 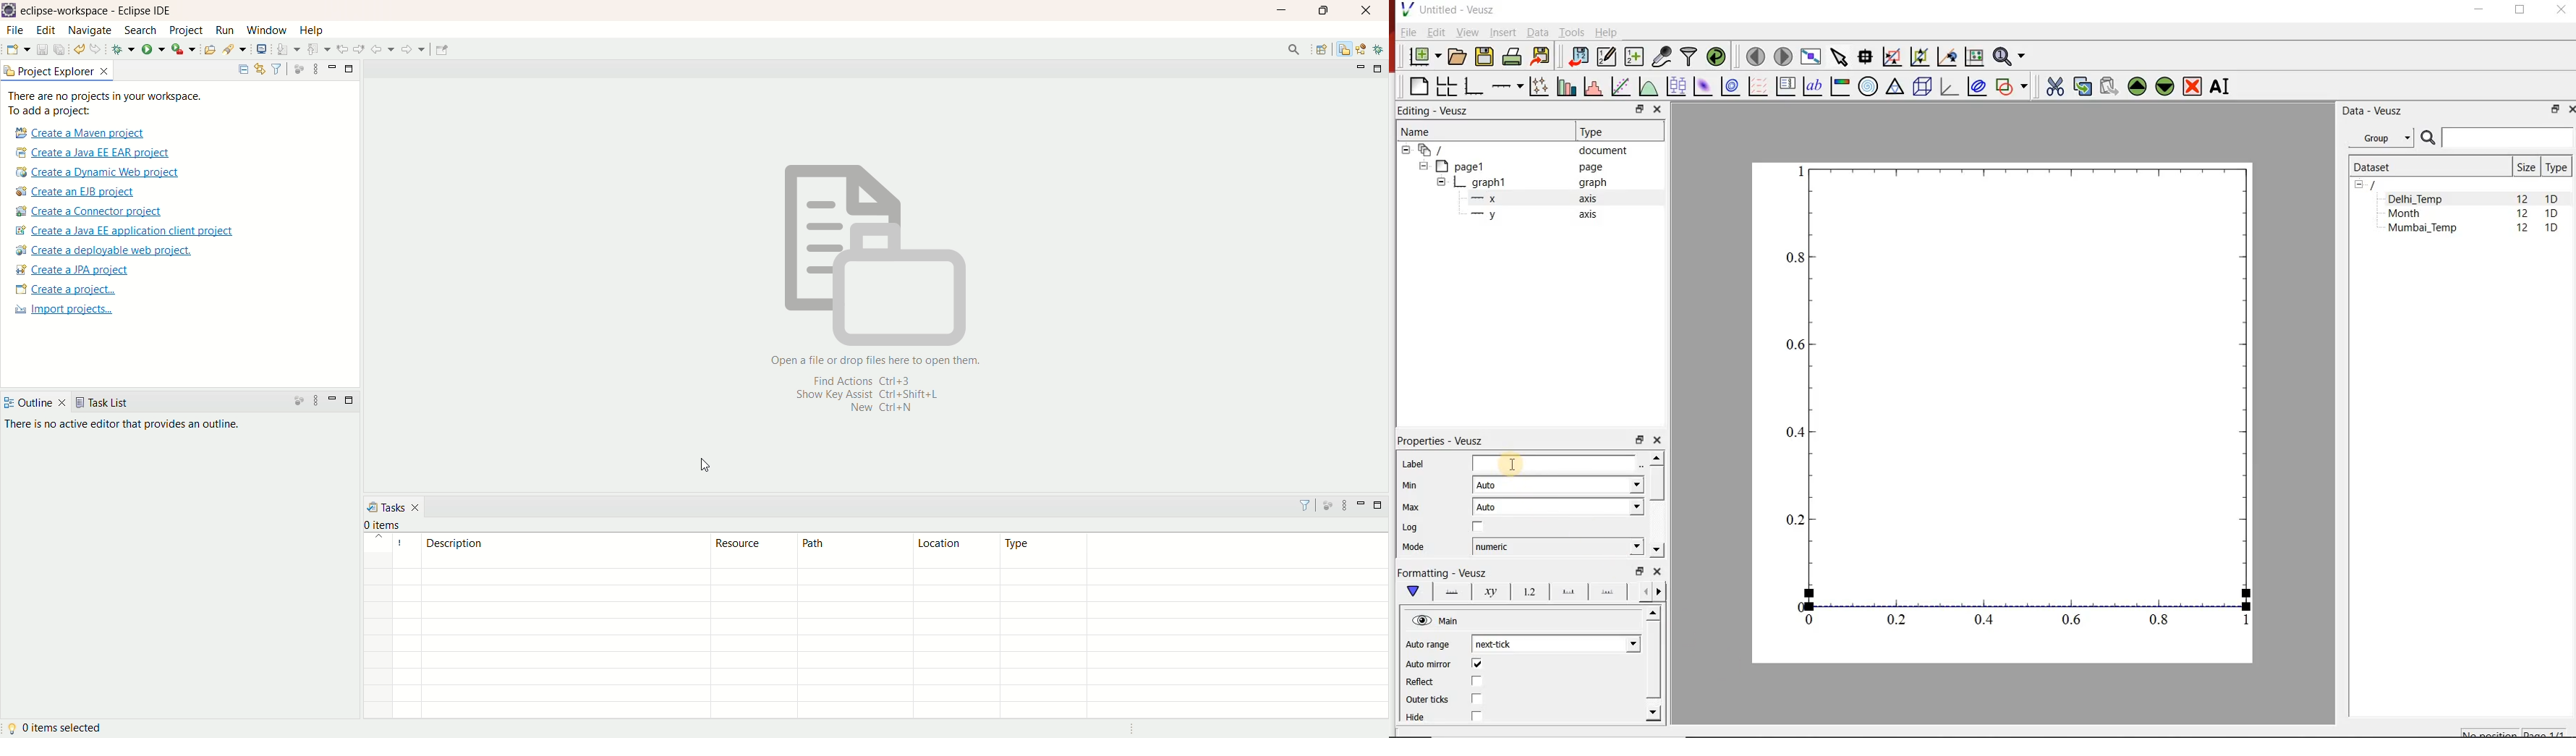 I want to click on CLOSE, so click(x=2559, y=9).